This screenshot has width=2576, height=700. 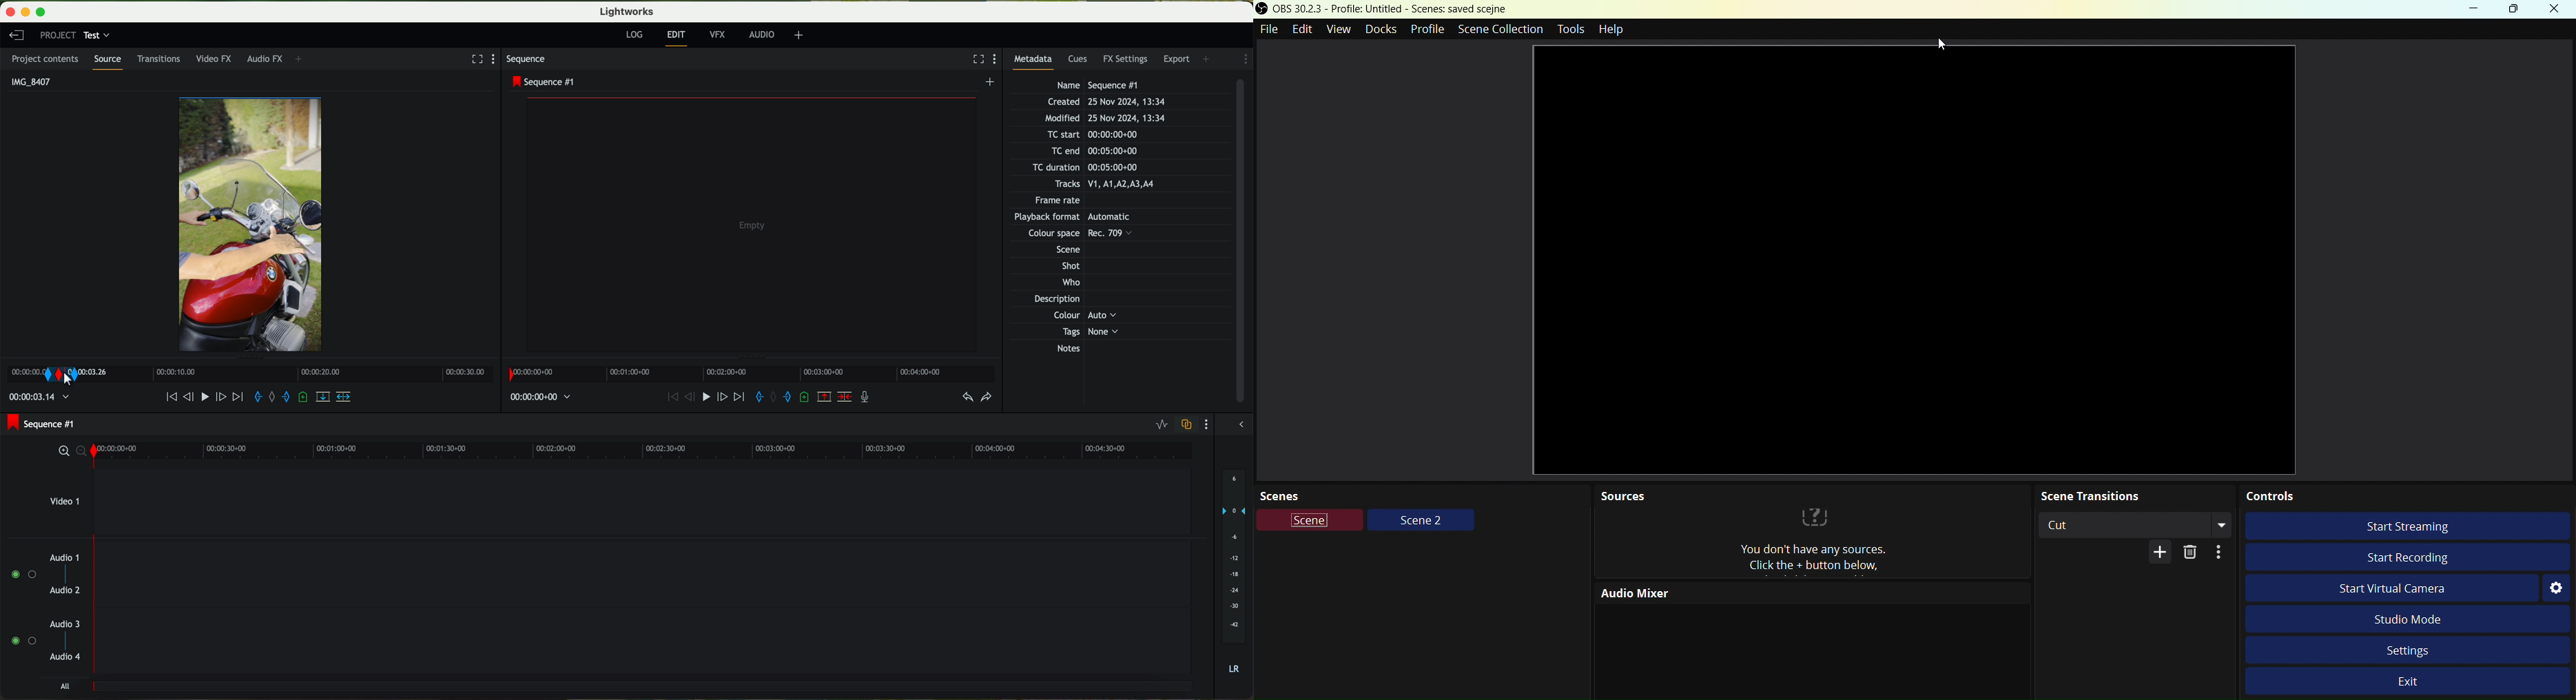 I want to click on Lightworks, so click(x=626, y=12).